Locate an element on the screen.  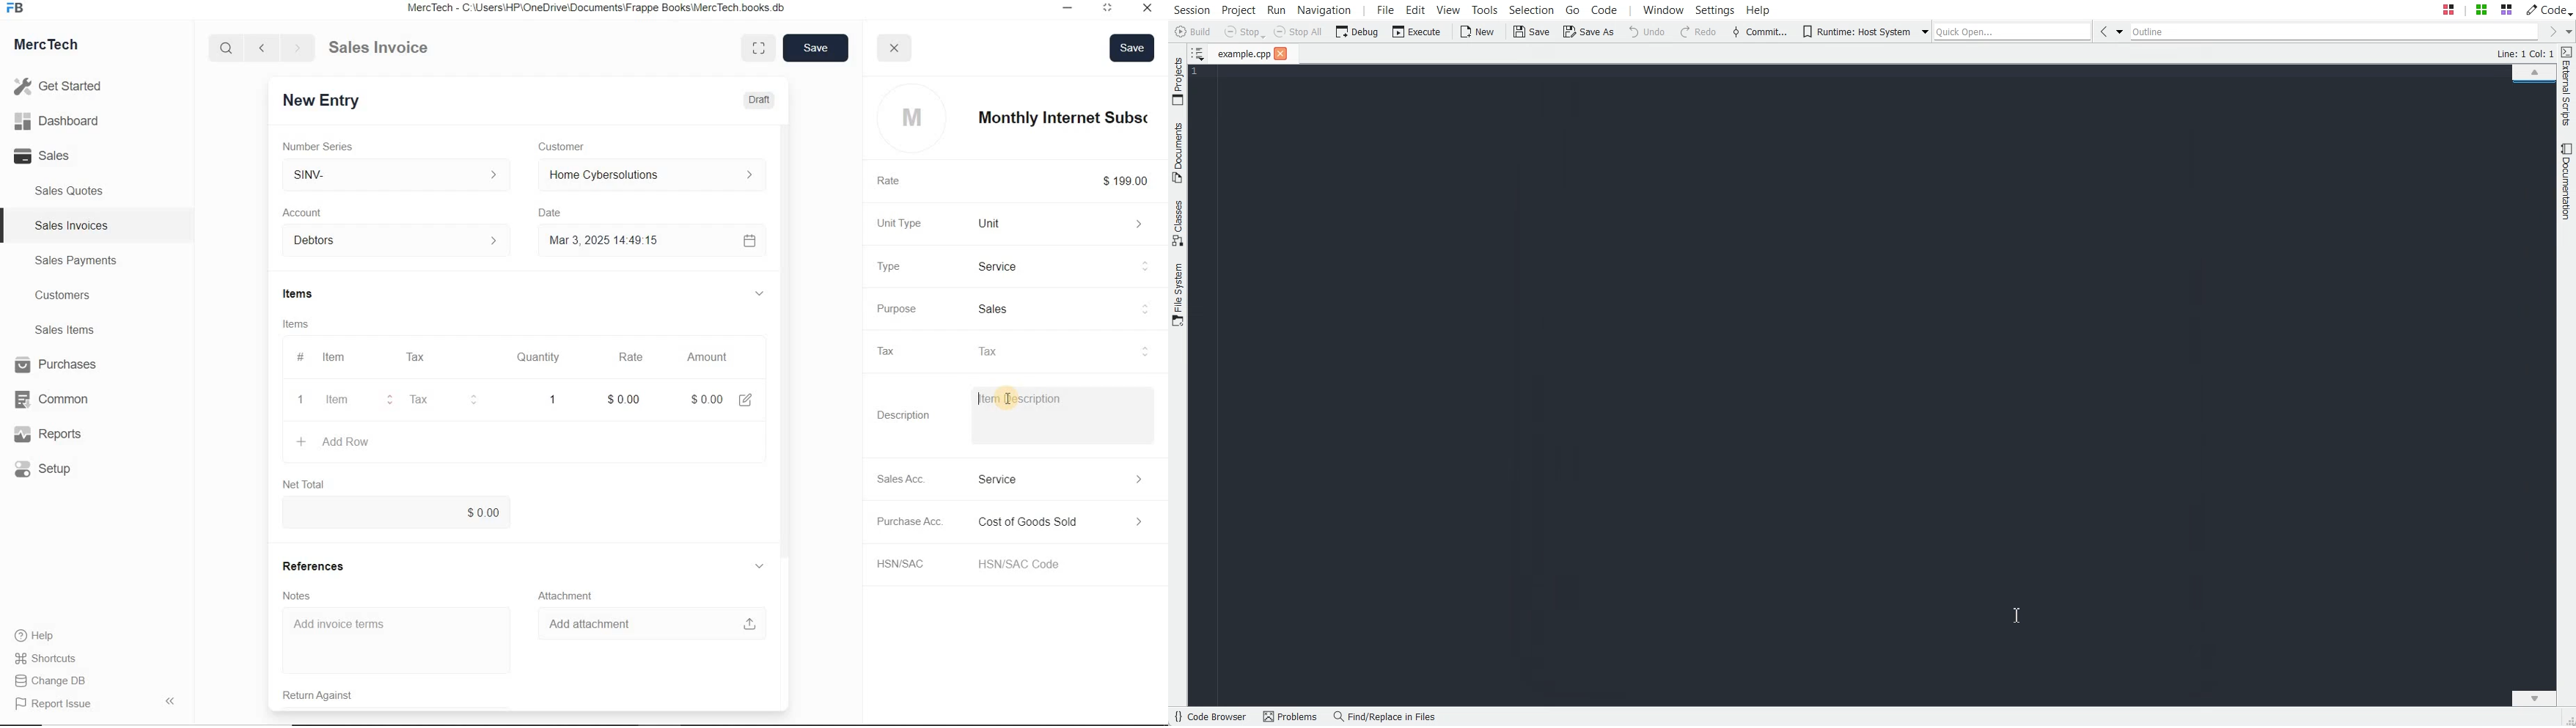
Sales Invoice is located at coordinates (380, 49).